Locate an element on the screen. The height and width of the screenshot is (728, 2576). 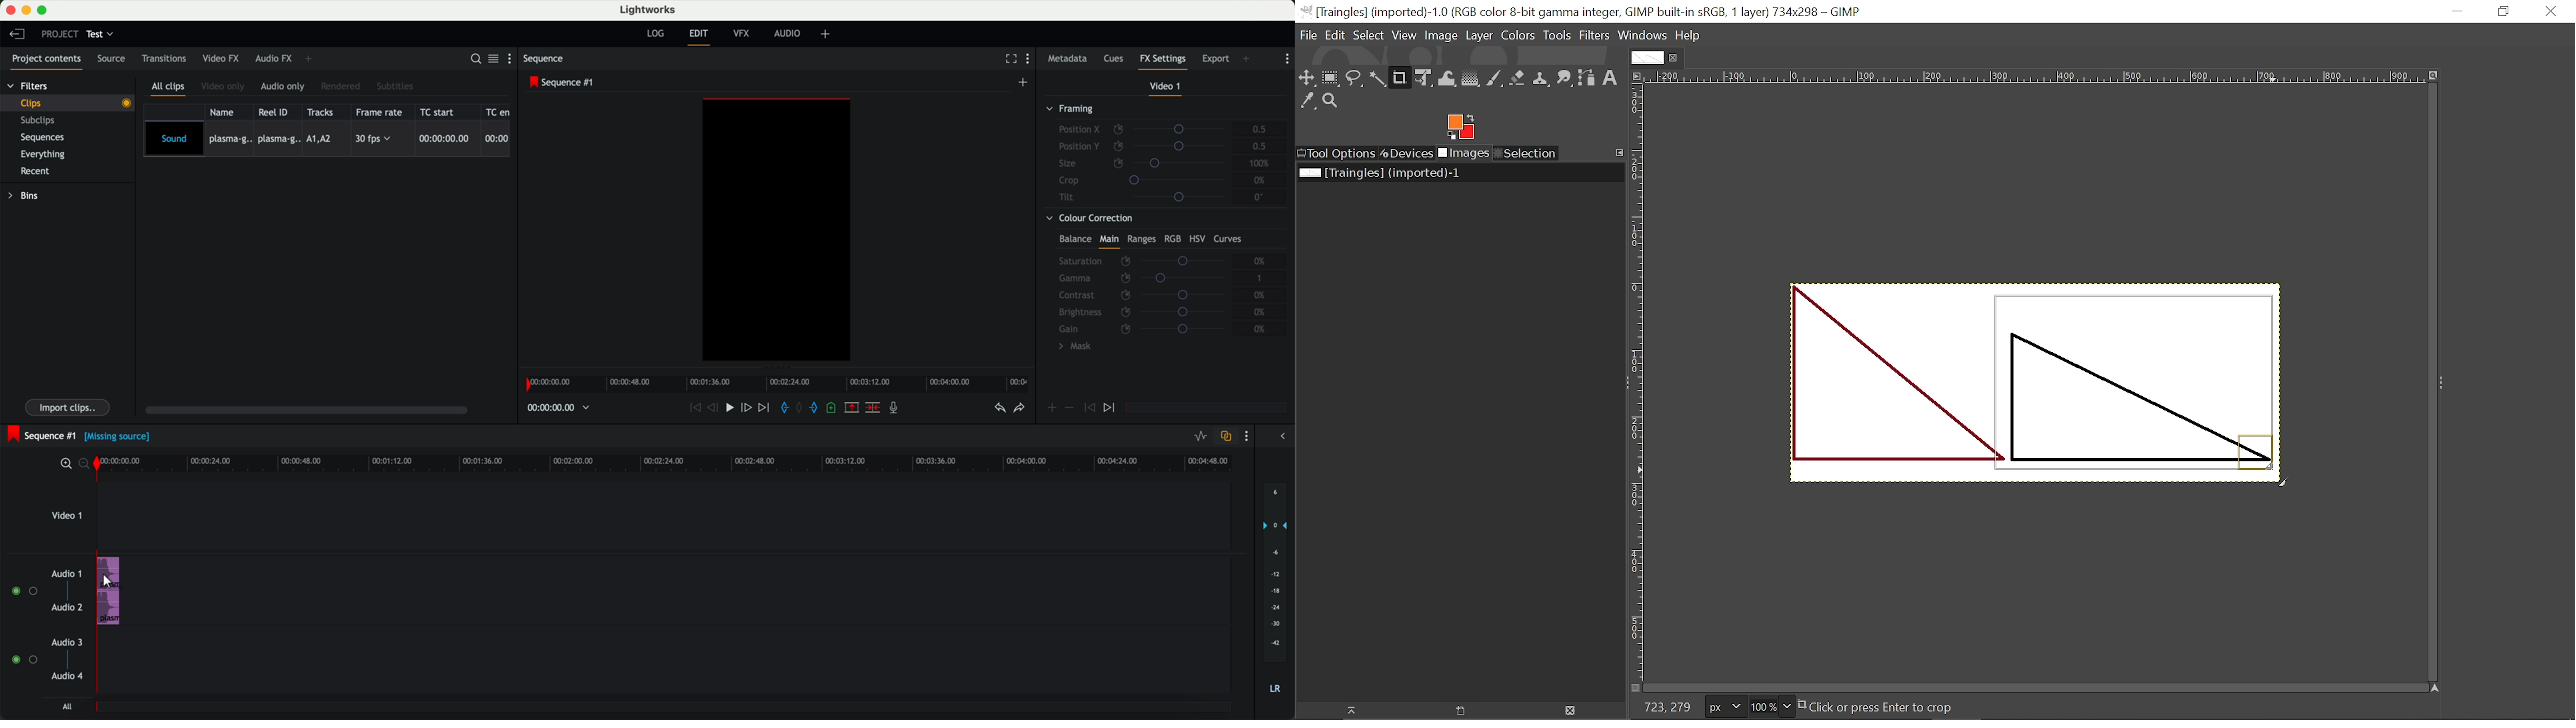
lightworks is located at coordinates (649, 10).